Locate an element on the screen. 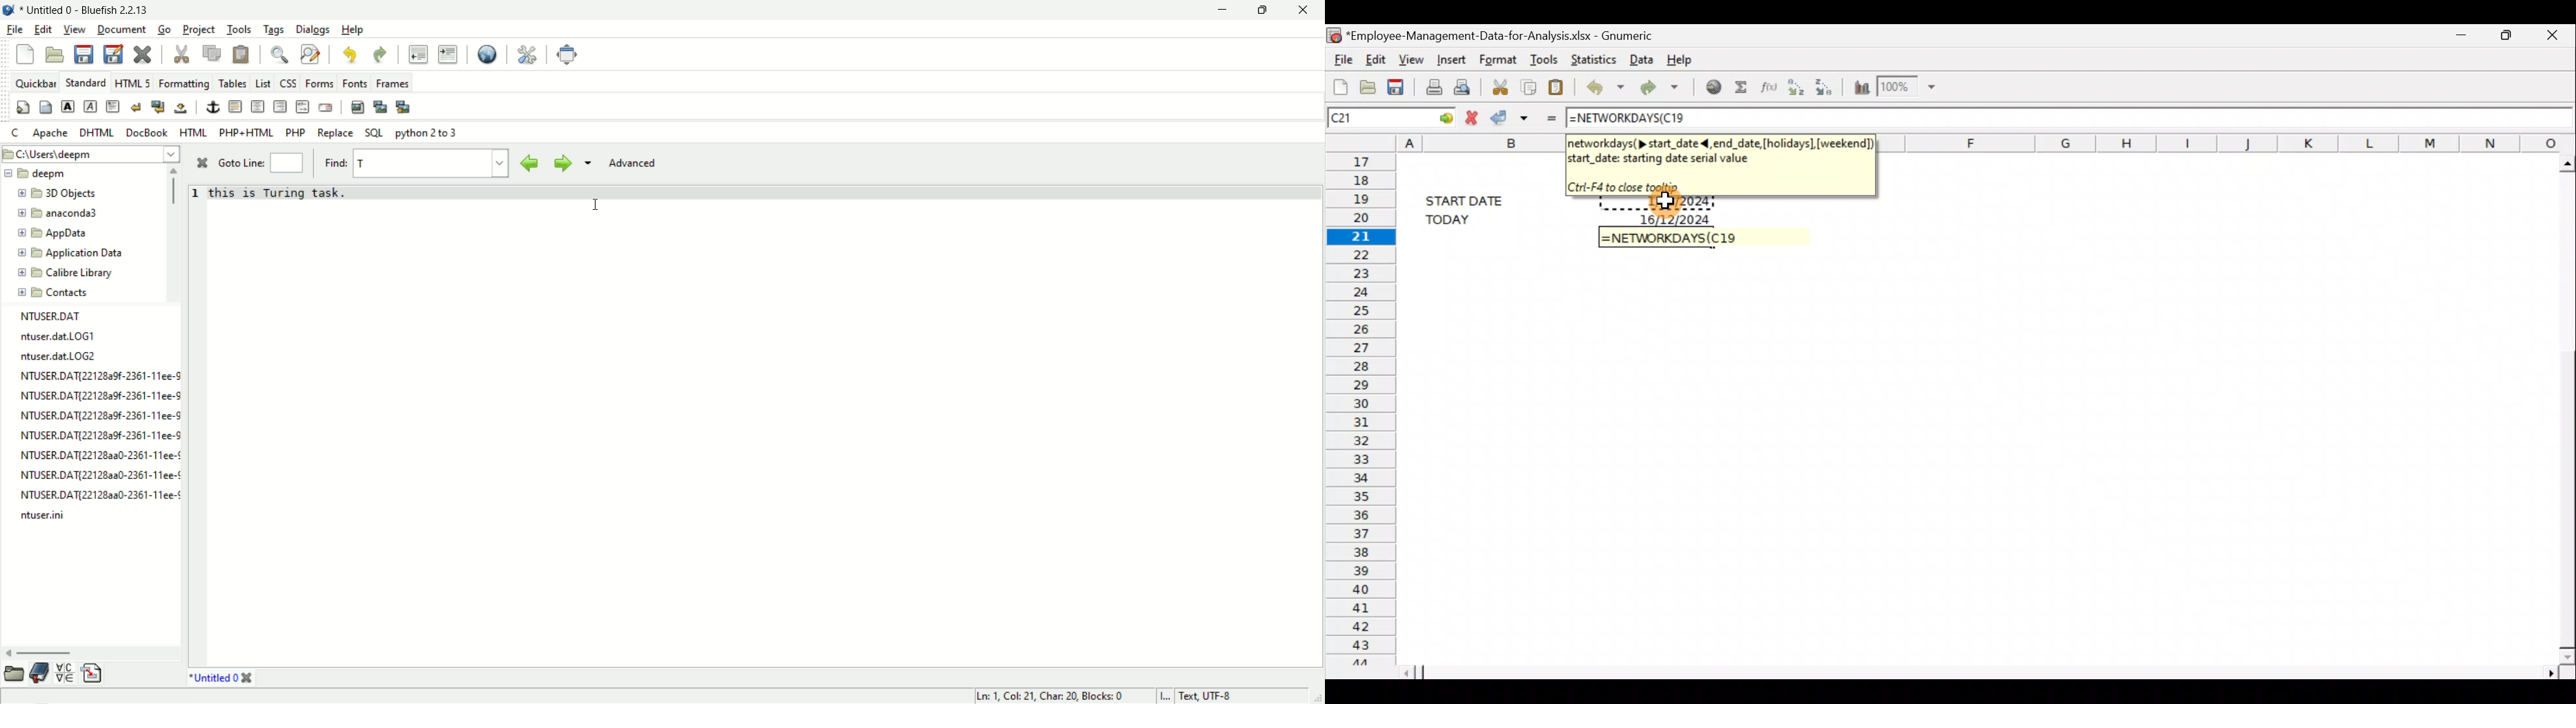 Image resolution: width=2576 pixels, height=728 pixels. Undo last action is located at coordinates (1603, 85).